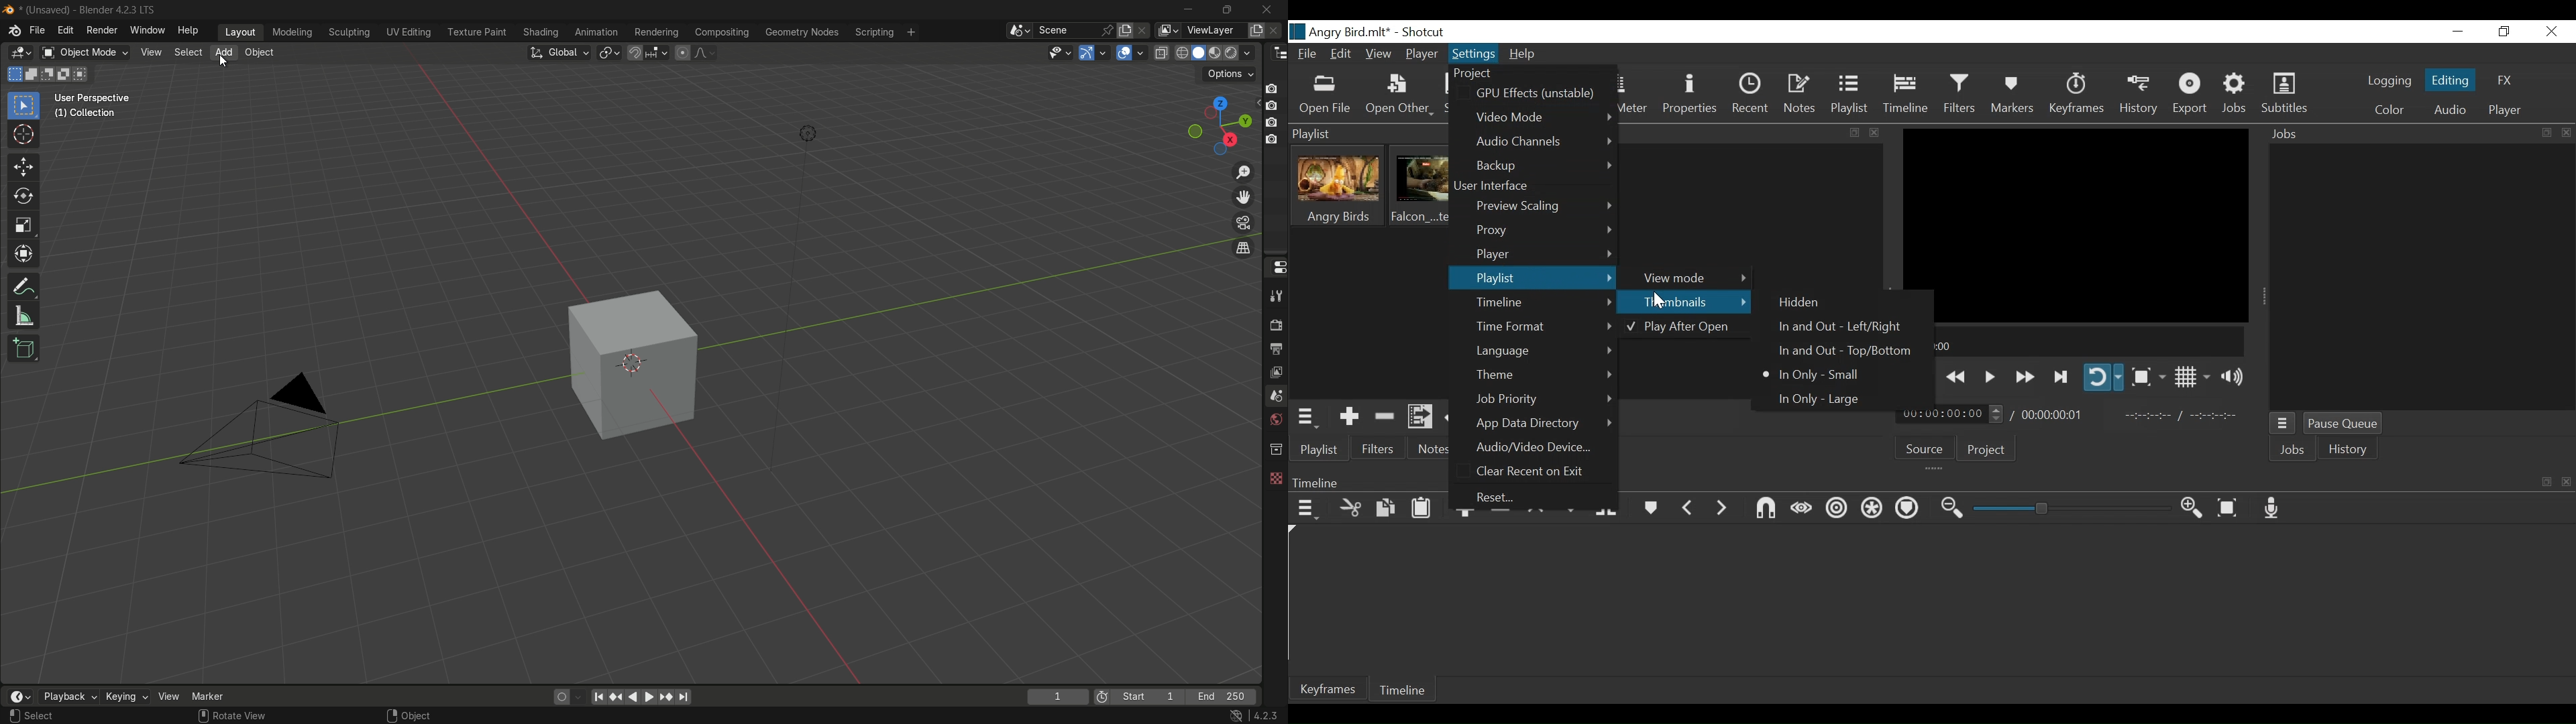 Image resolution: width=2576 pixels, height=728 pixels. I want to click on scale, so click(23, 225).